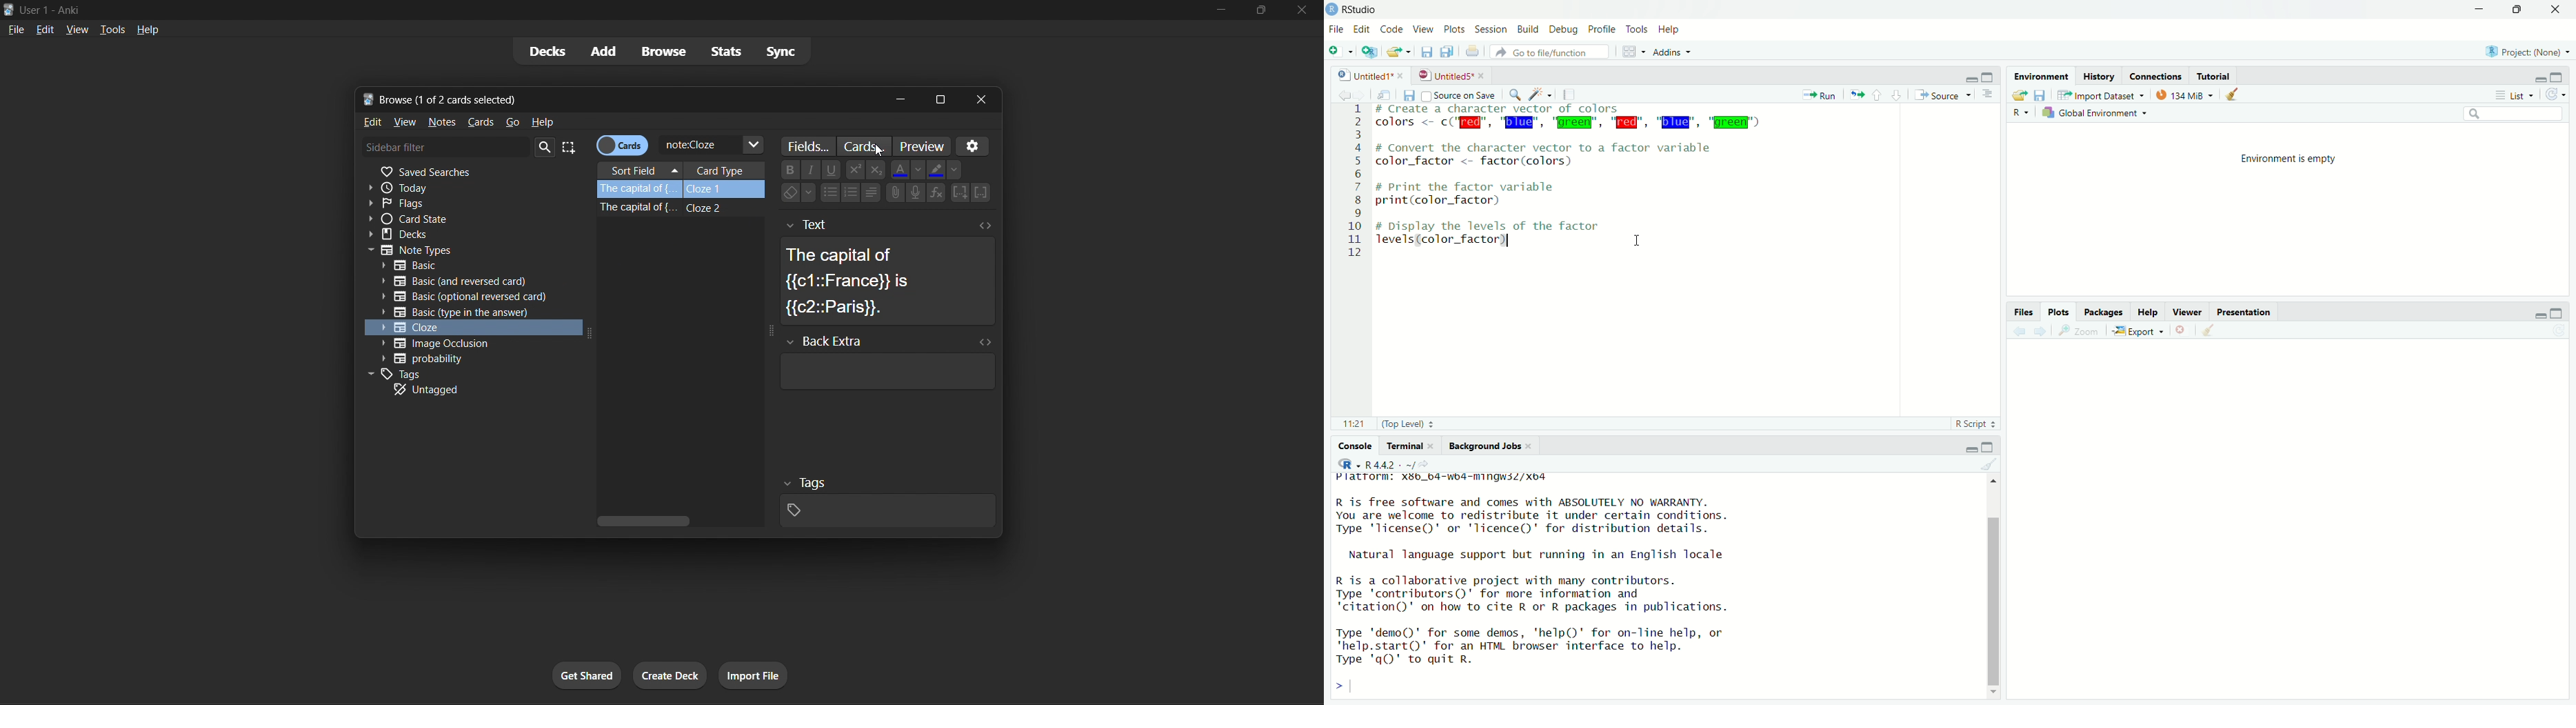  Describe the element at coordinates (1942, 95) in the screenshot. I see `source` at that location.